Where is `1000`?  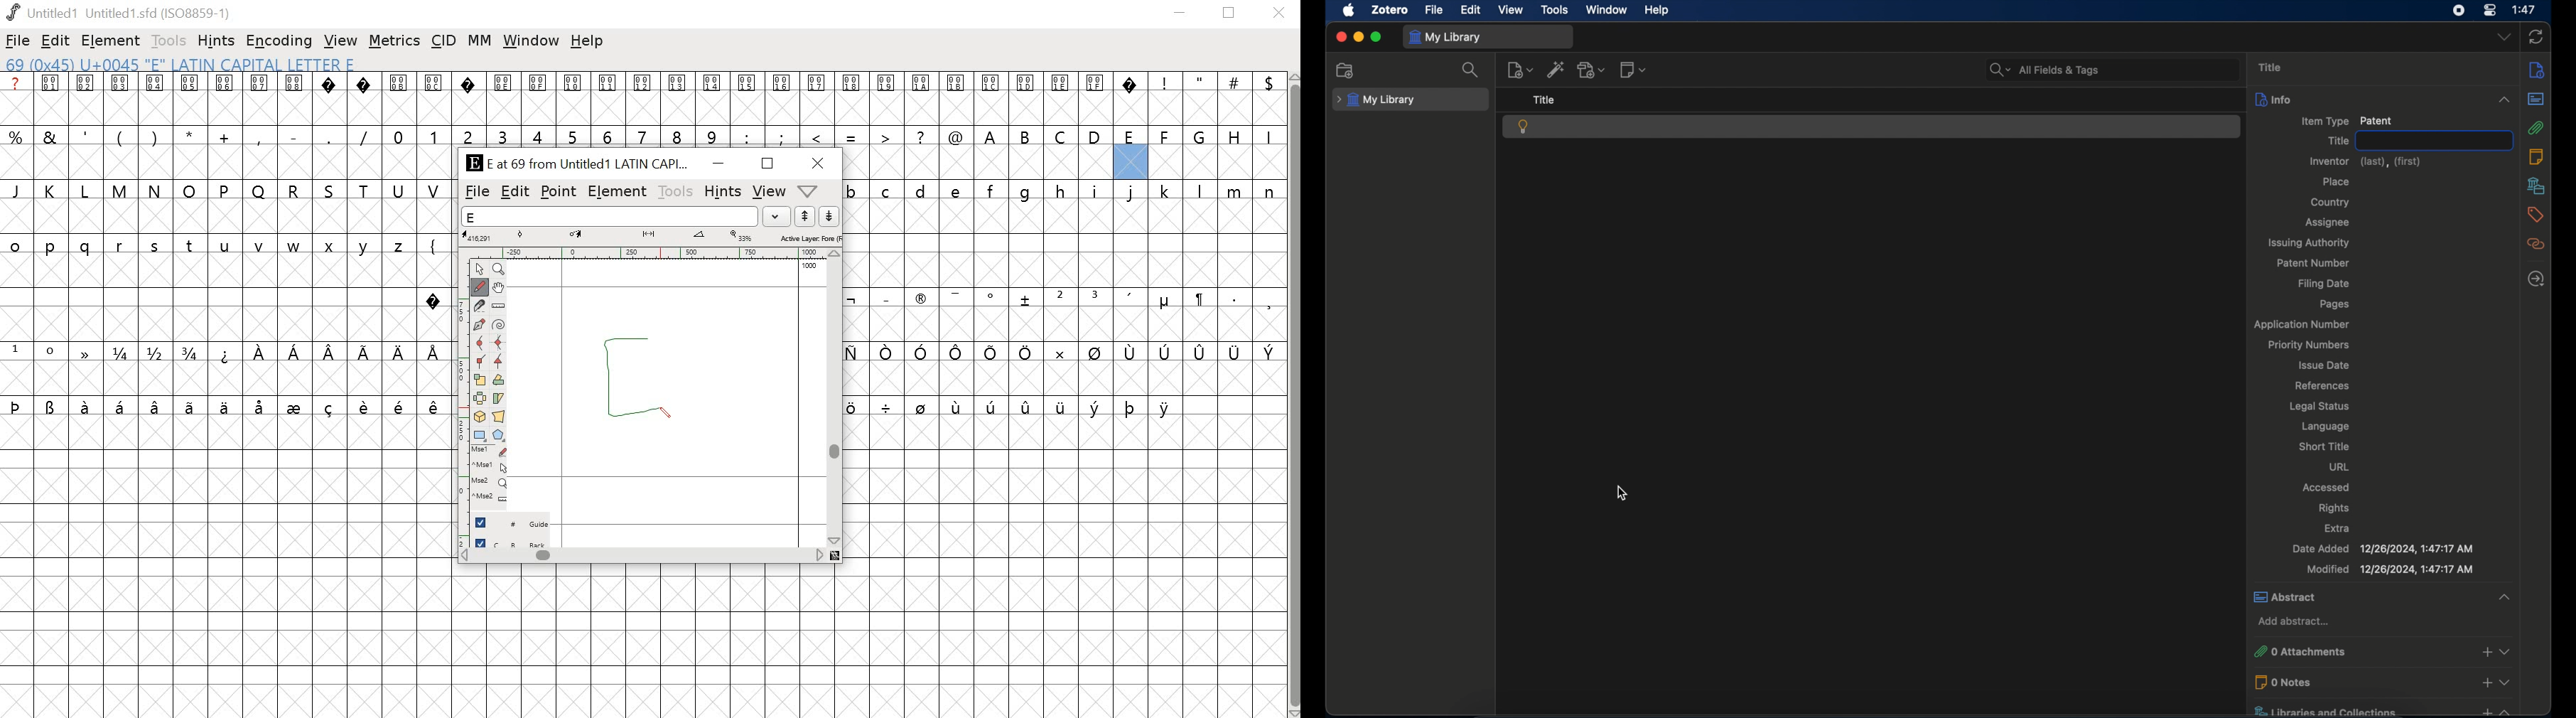 1000 is located at coordinates (810, 266).